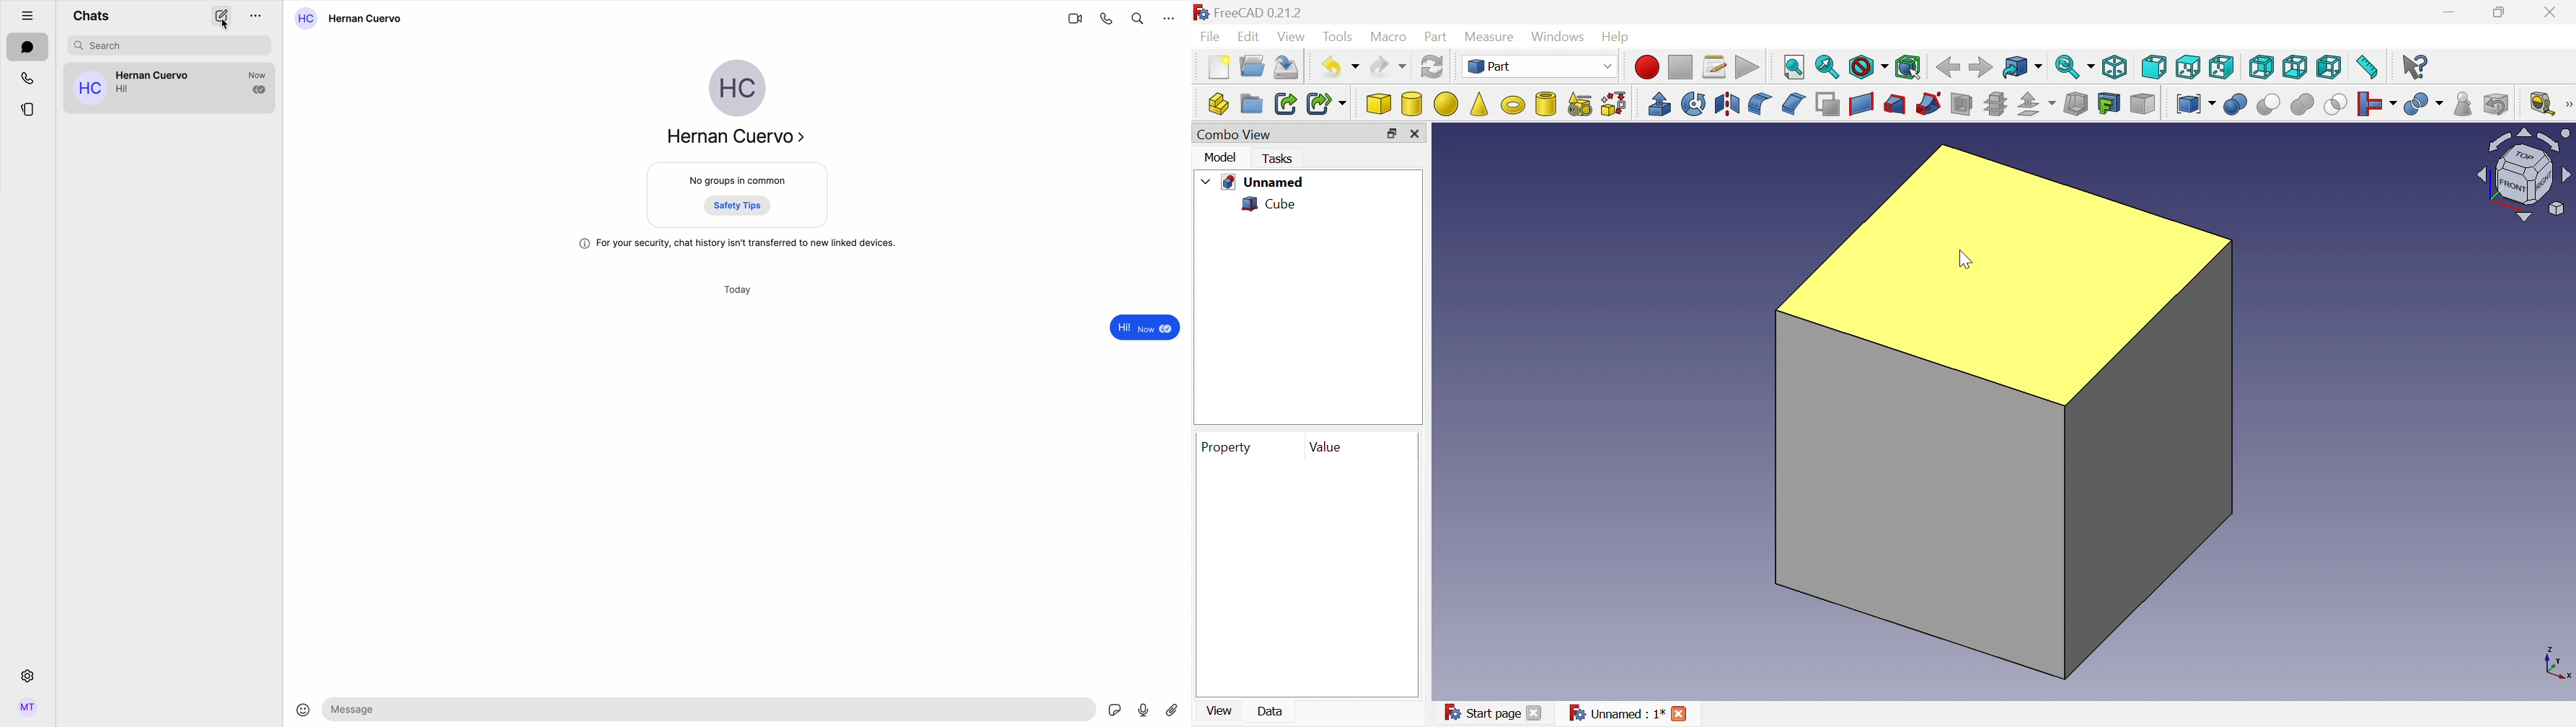 This screenshot has height=728, width=2576. I want to click on Color per face, so click(2145, 105).